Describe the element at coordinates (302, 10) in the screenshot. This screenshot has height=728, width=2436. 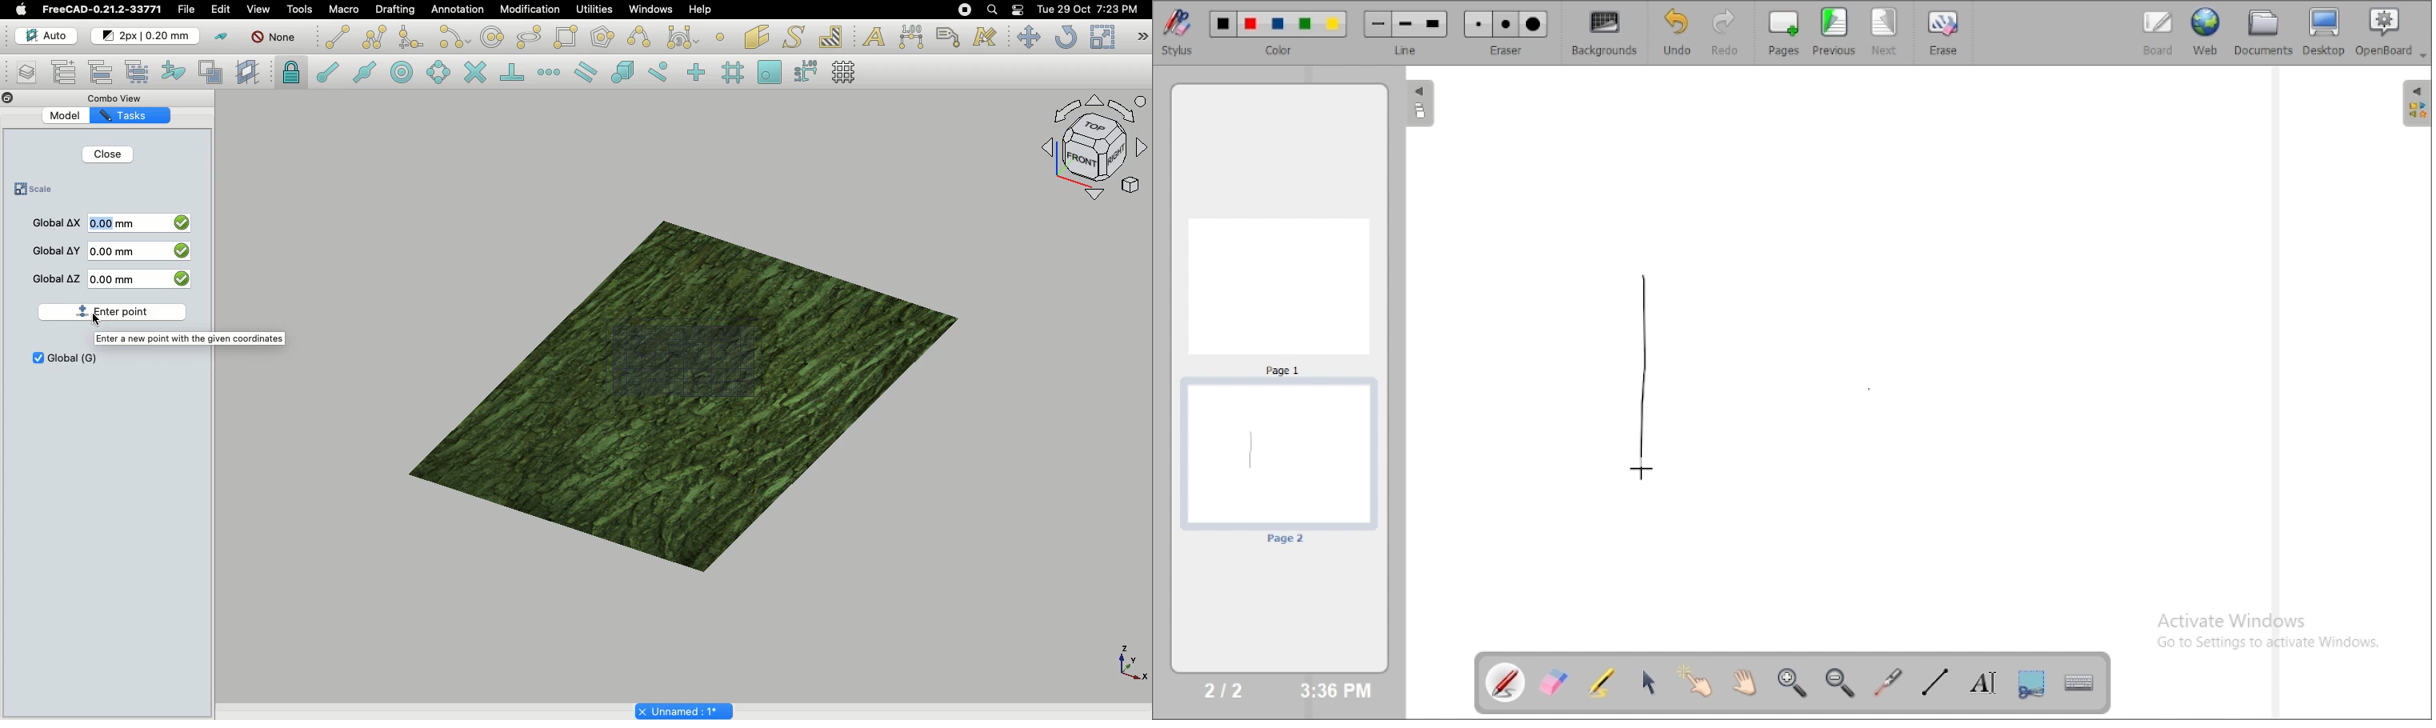
I see `Tools` at that location.